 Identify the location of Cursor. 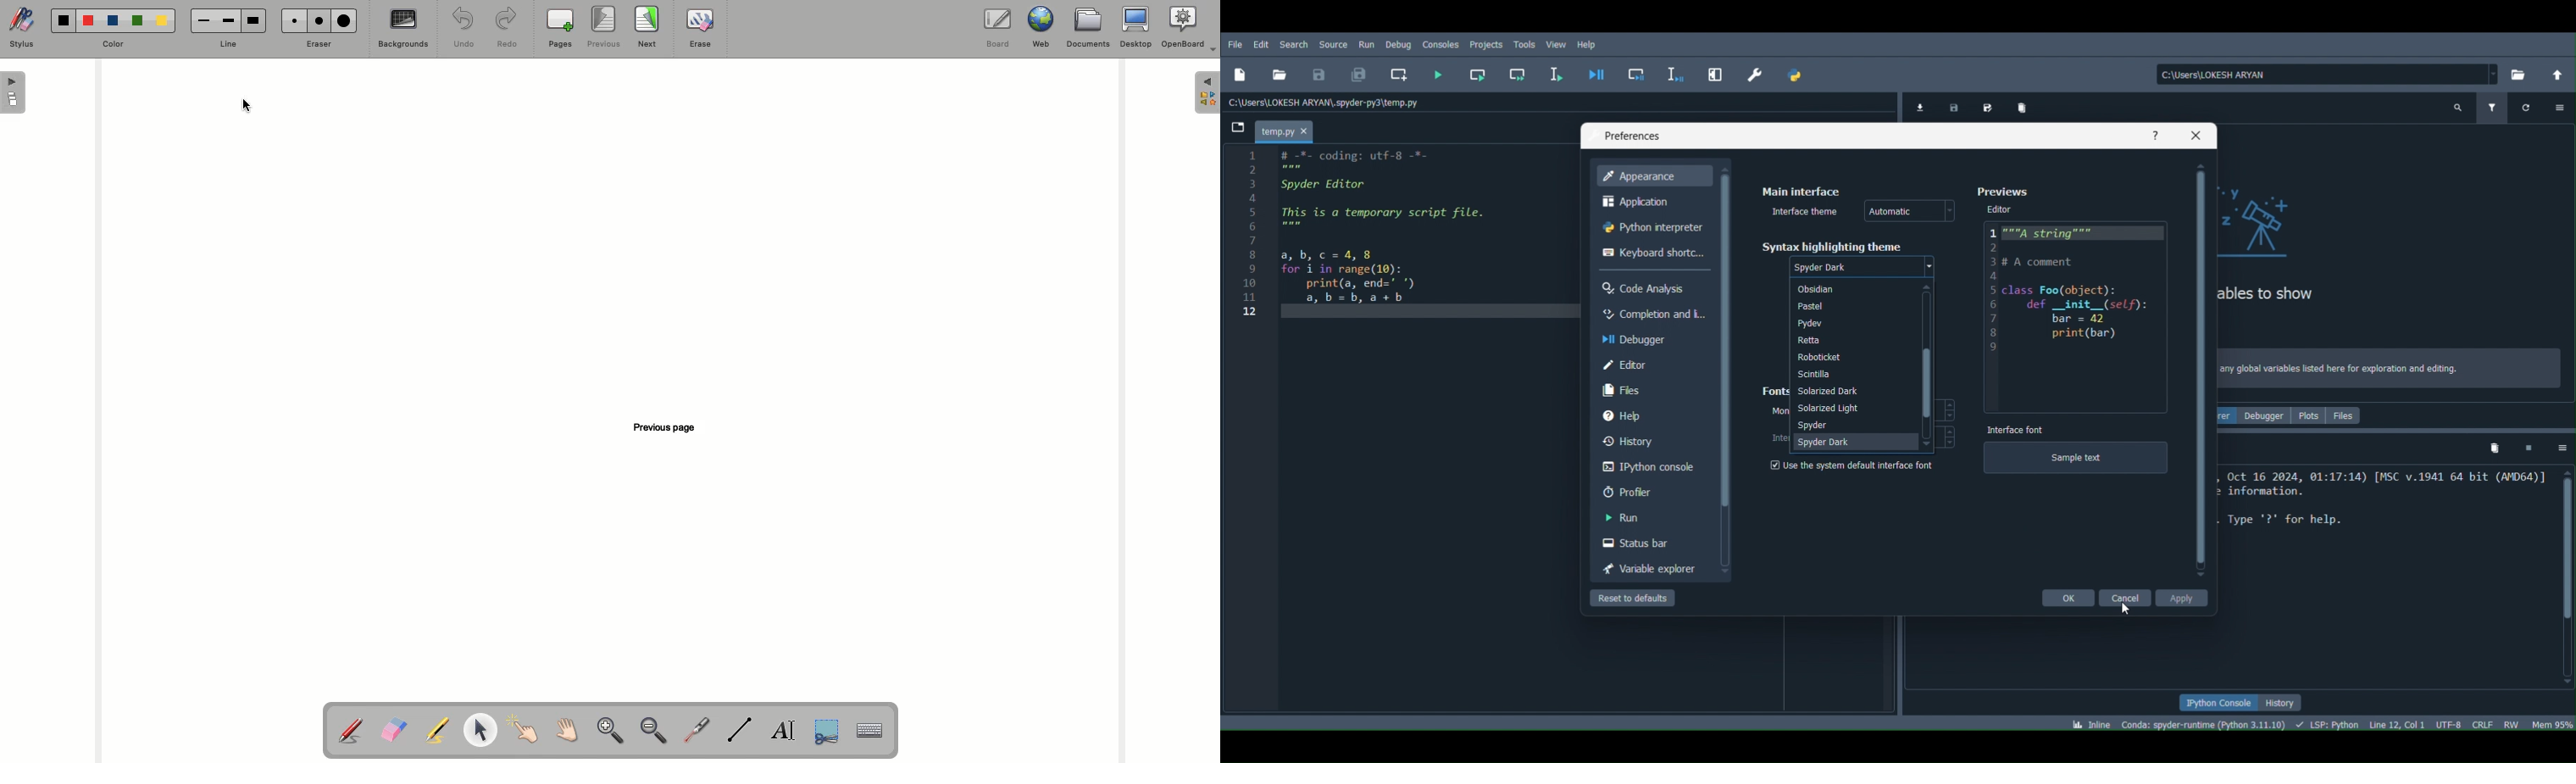
(2128, 611).